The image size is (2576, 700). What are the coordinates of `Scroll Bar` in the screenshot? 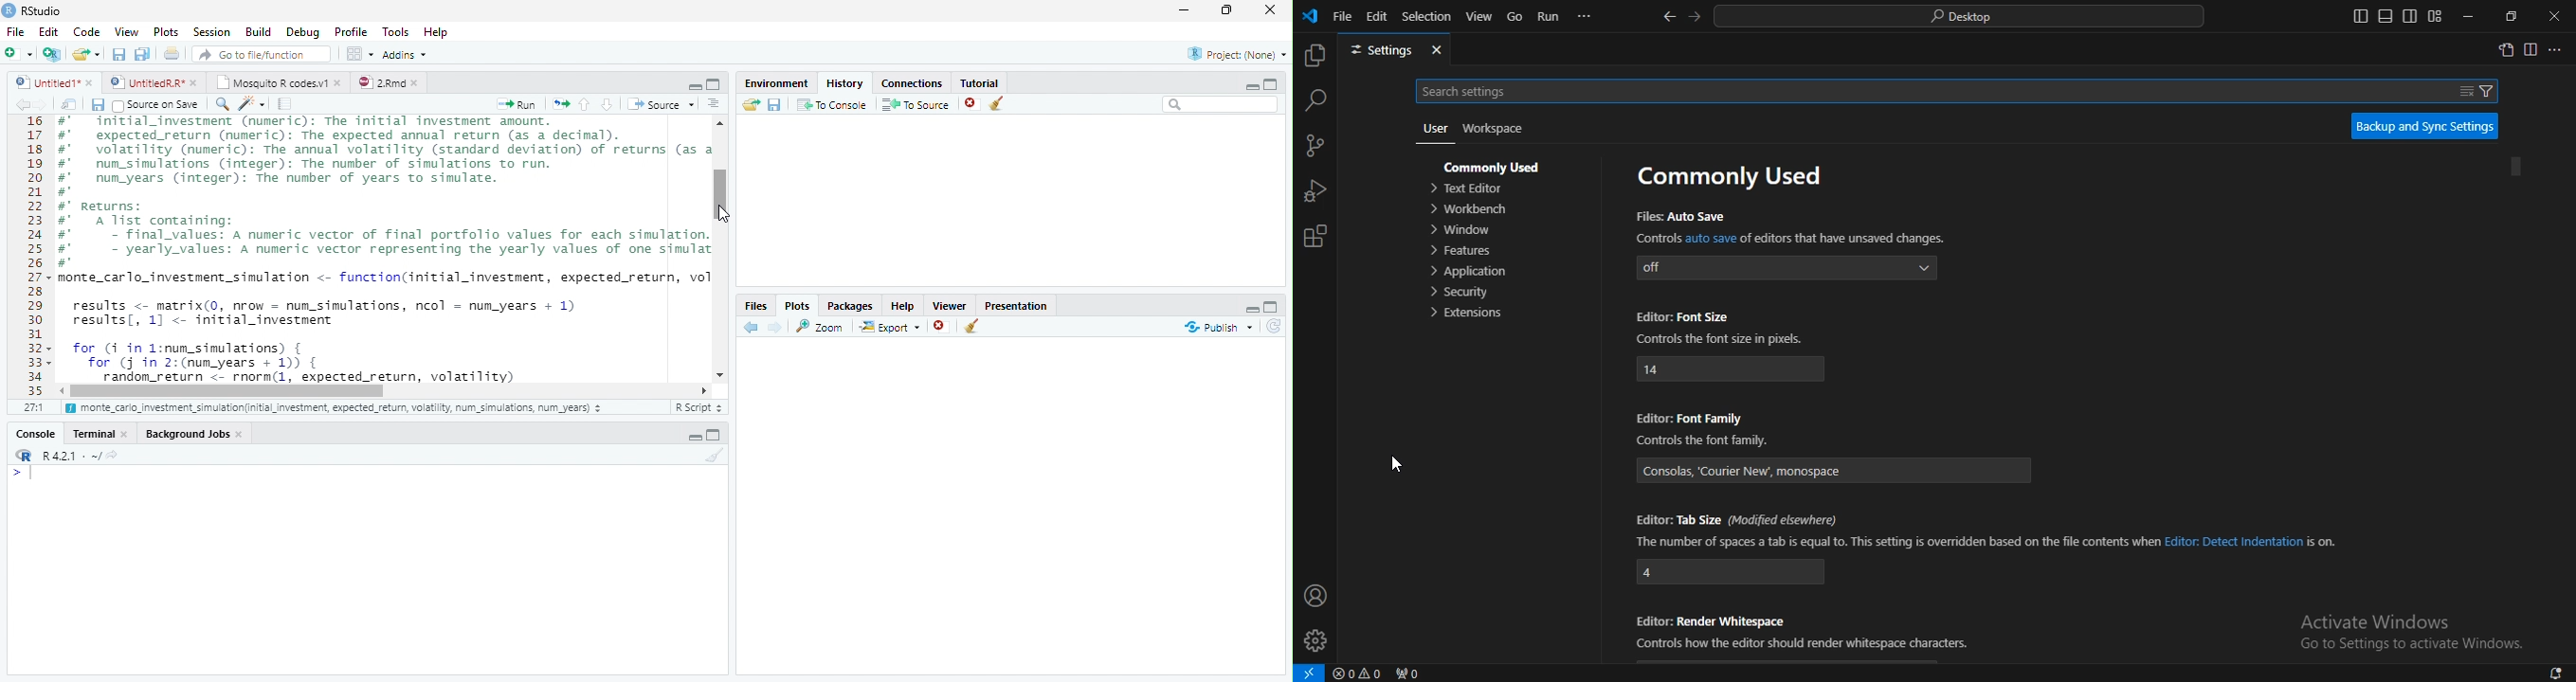 It's located at (722, 194).